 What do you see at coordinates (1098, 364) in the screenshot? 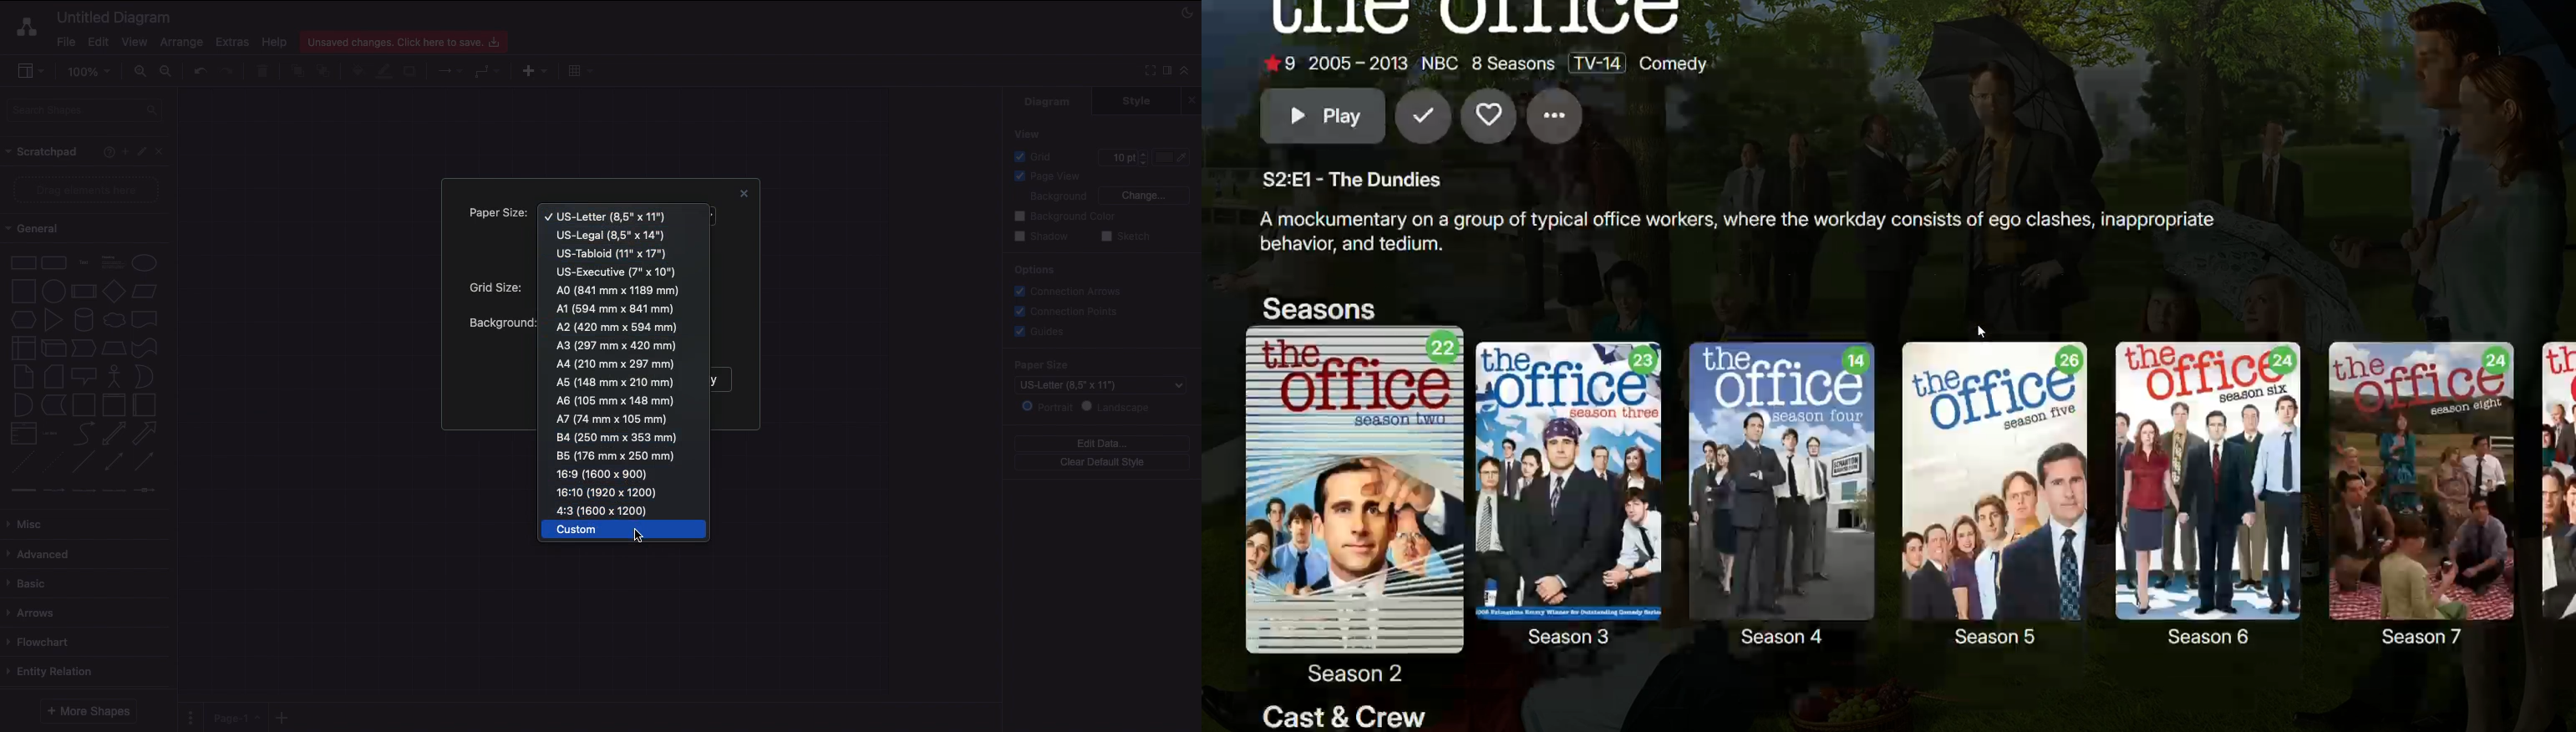
I see `Paper size` at bounding box center [1098, 364].